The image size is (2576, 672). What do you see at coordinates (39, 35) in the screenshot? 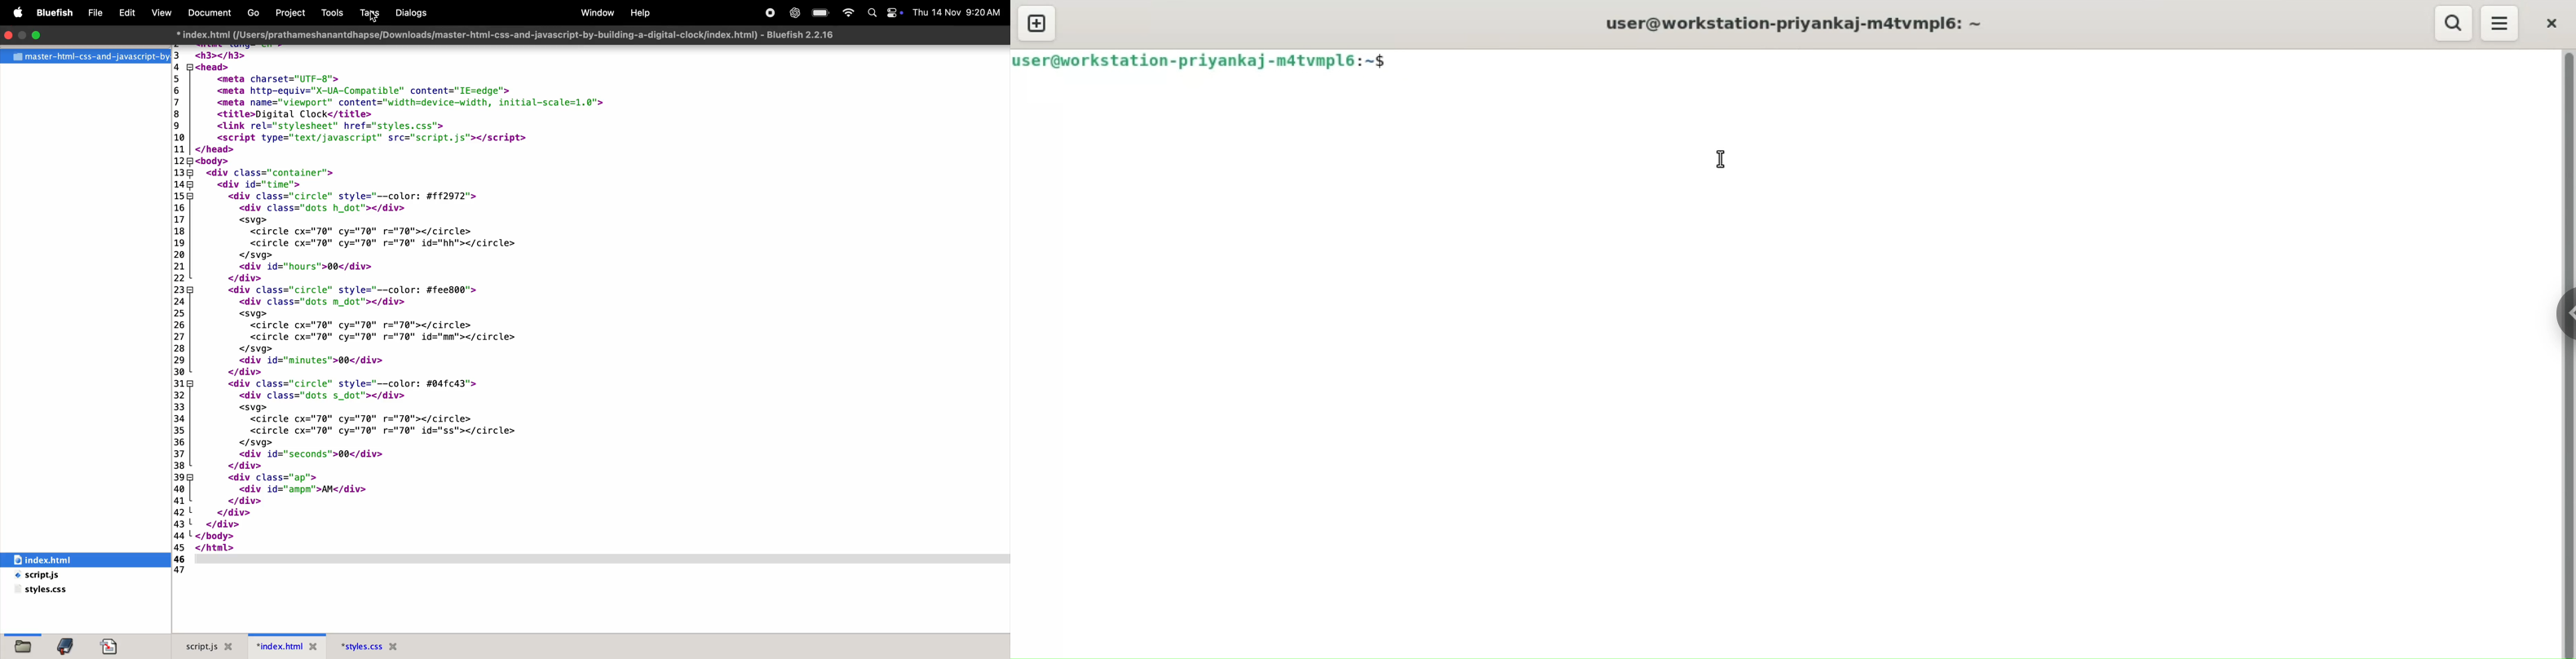
I see `minimize` at bounding box center [39, 35].